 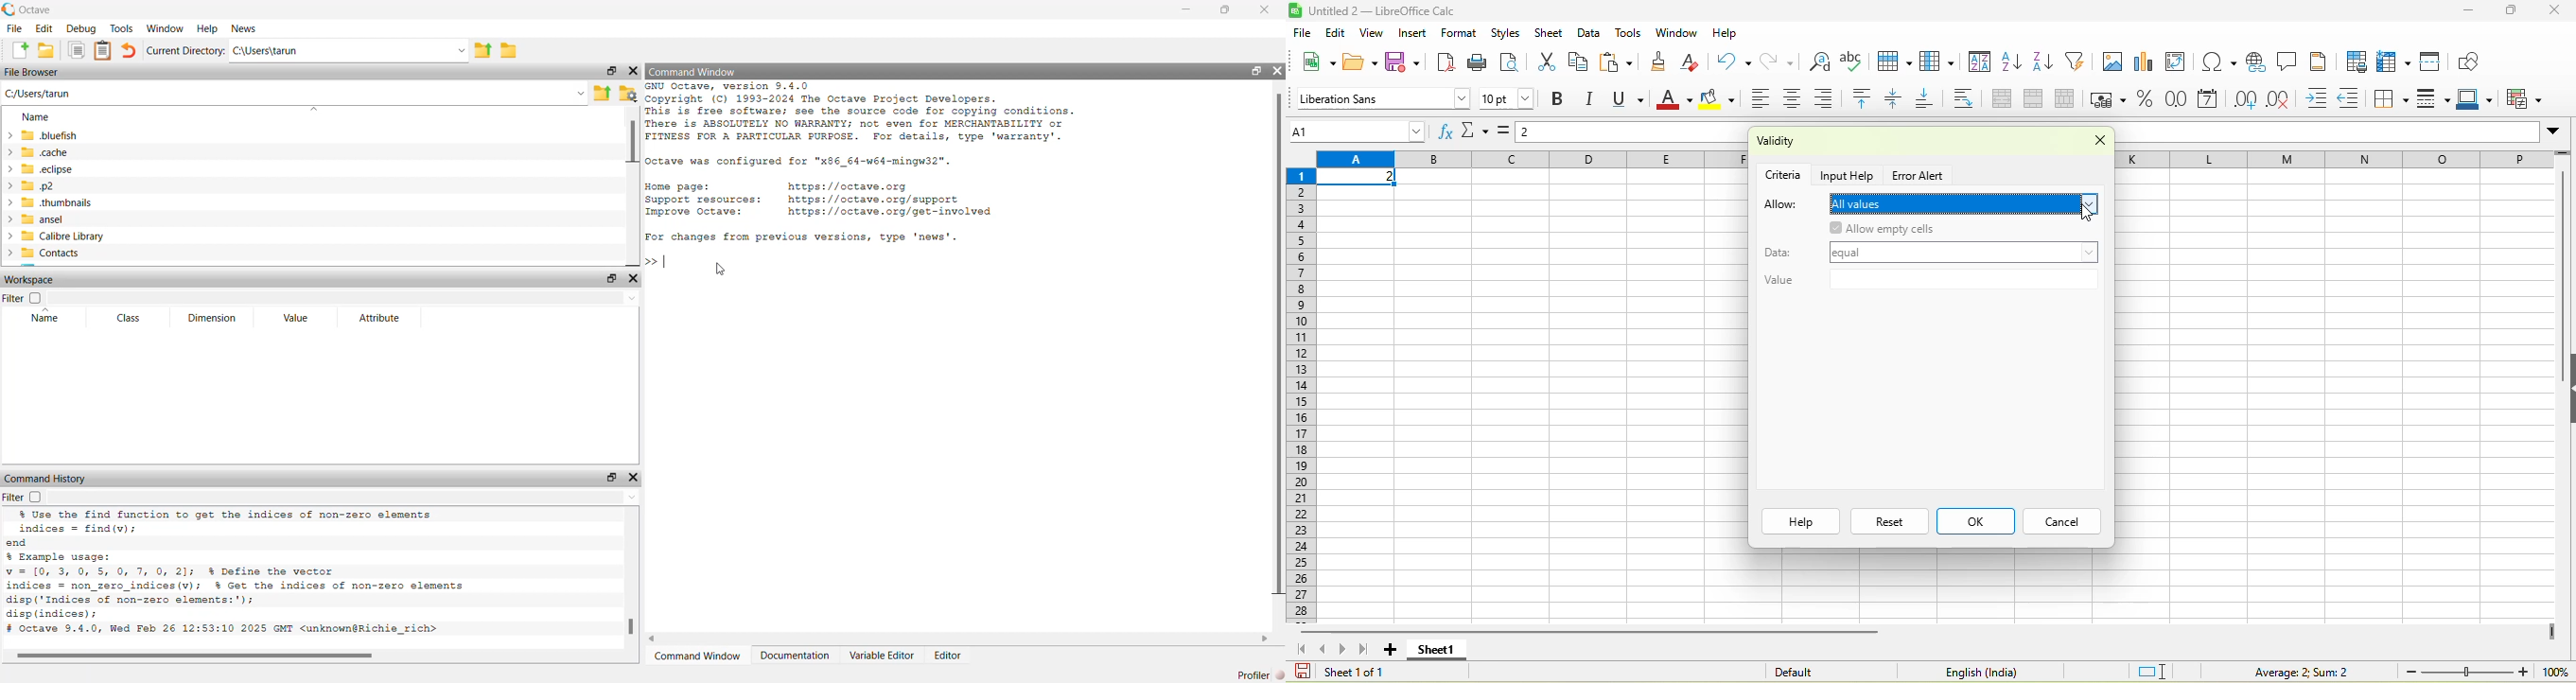 What do you see at coordinates (1783, 61) in the screenshot?
I see `redo` at bounding box center [1783, 61].